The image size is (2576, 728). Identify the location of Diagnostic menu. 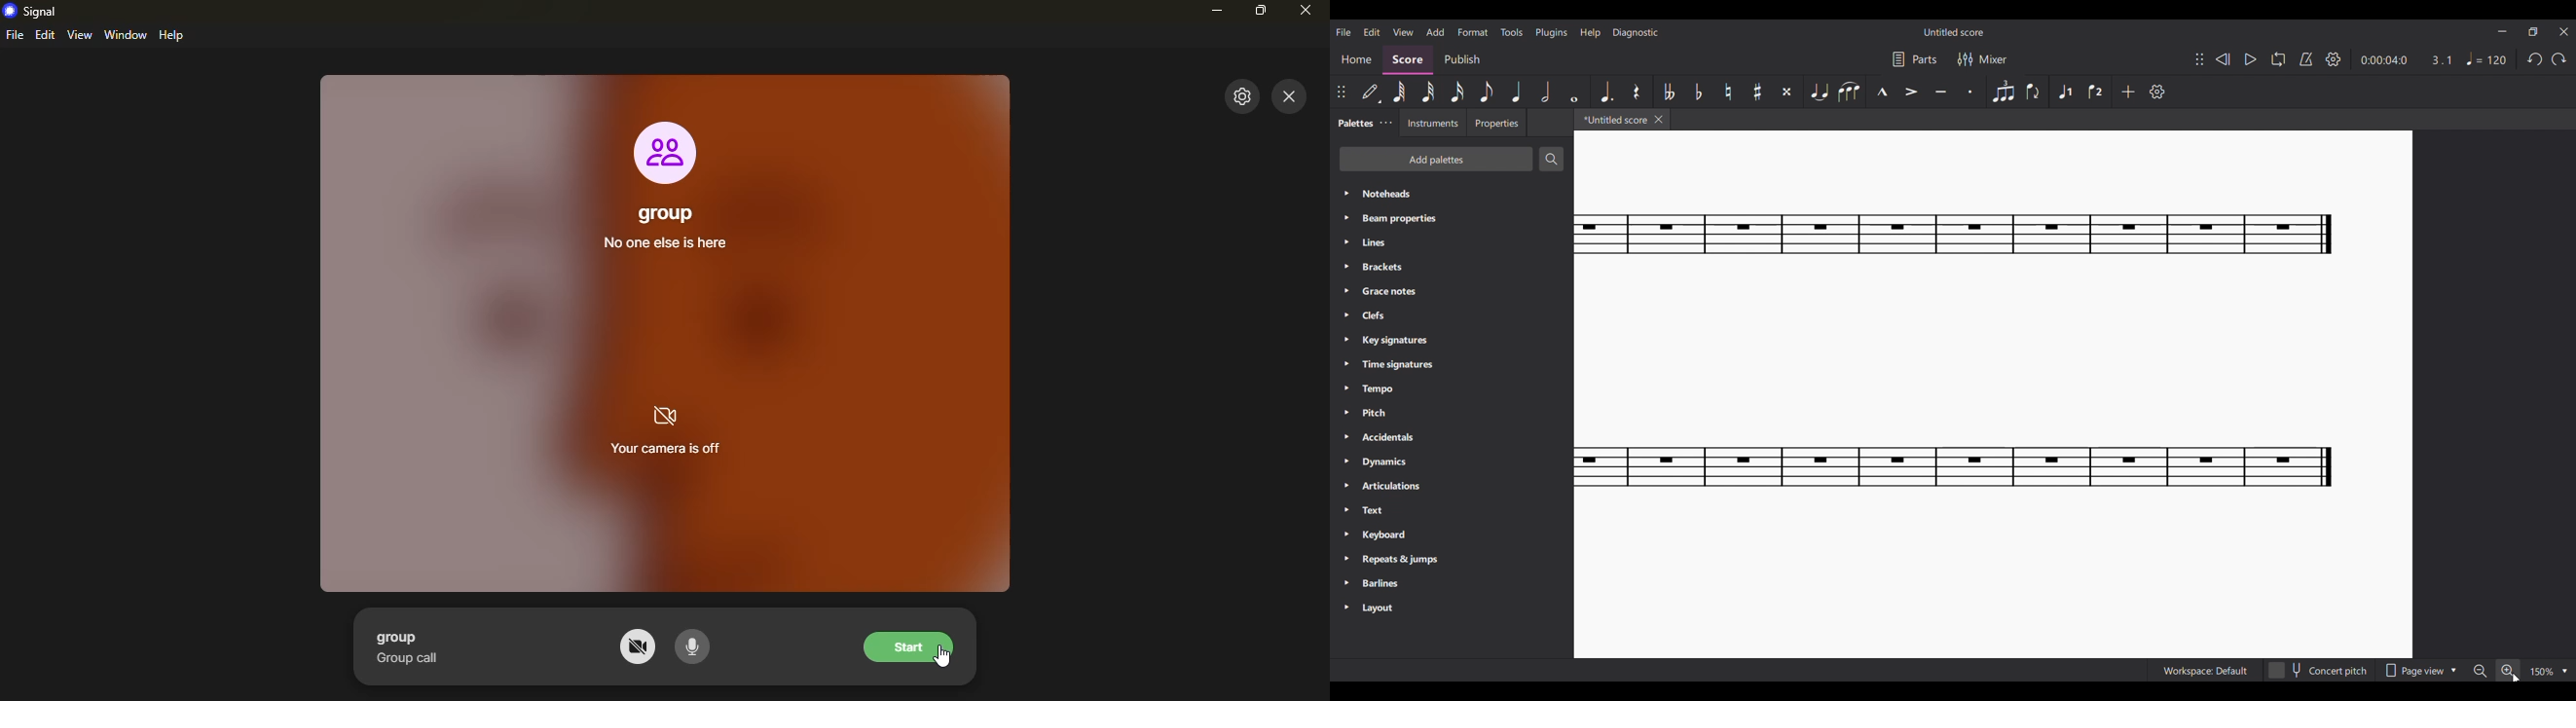
(1635, 33).